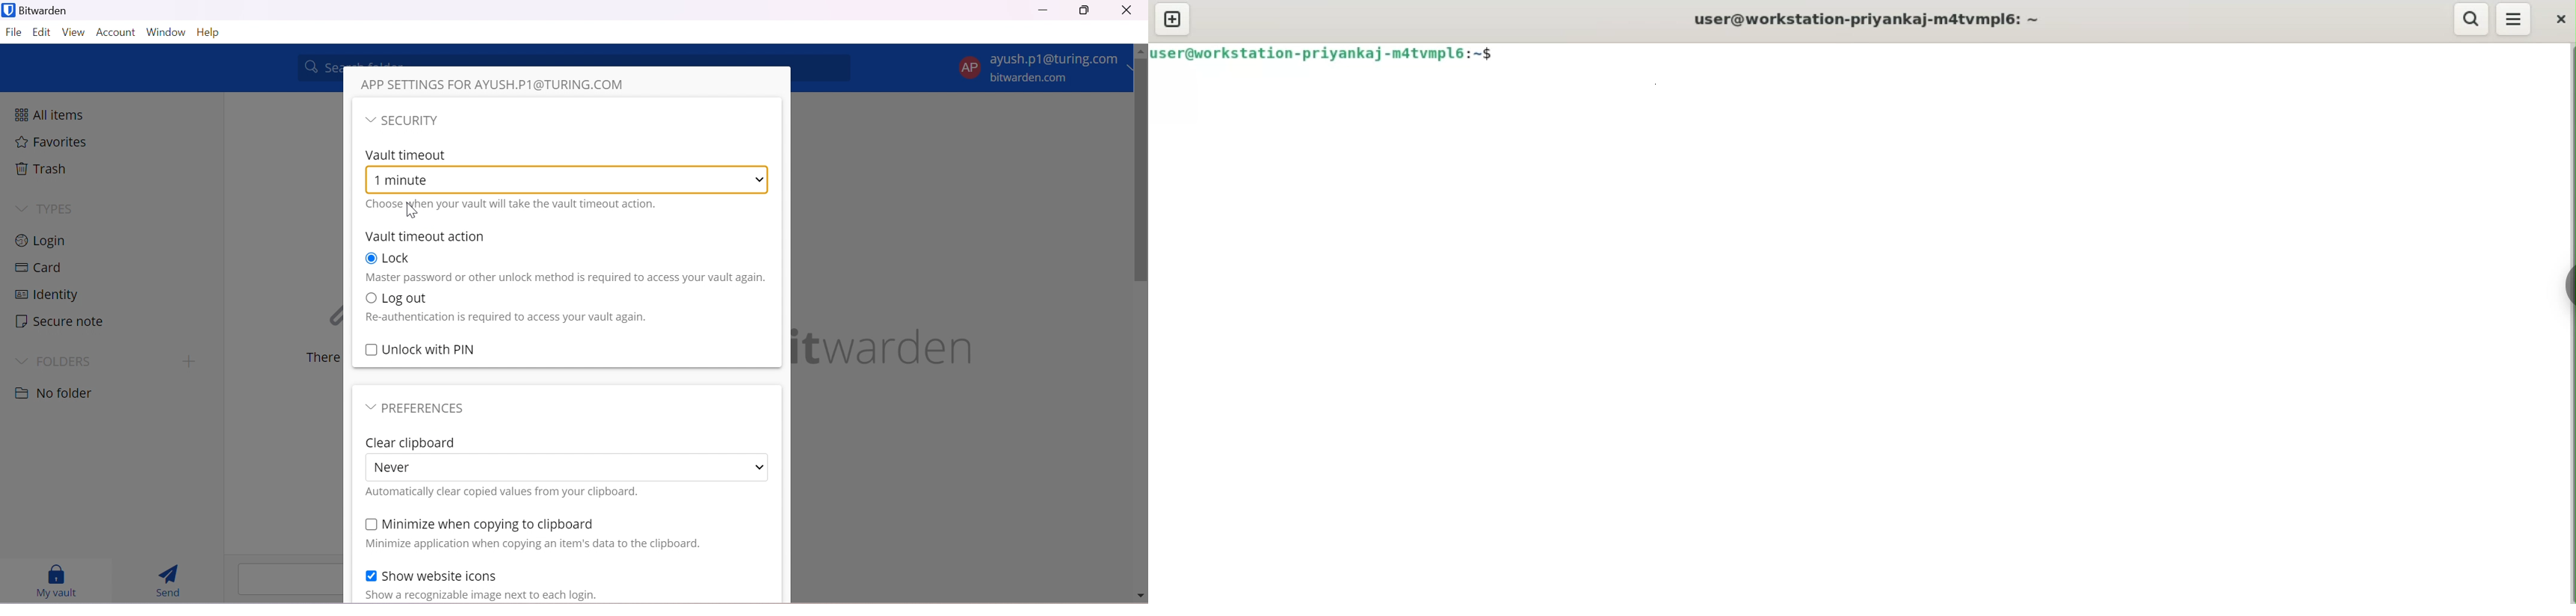 This screenshot has width=2576, height=616. What do you see at coordinates (370, 299) in the screenshot?
I see `Checkbox` at bounding box center [370, 299].